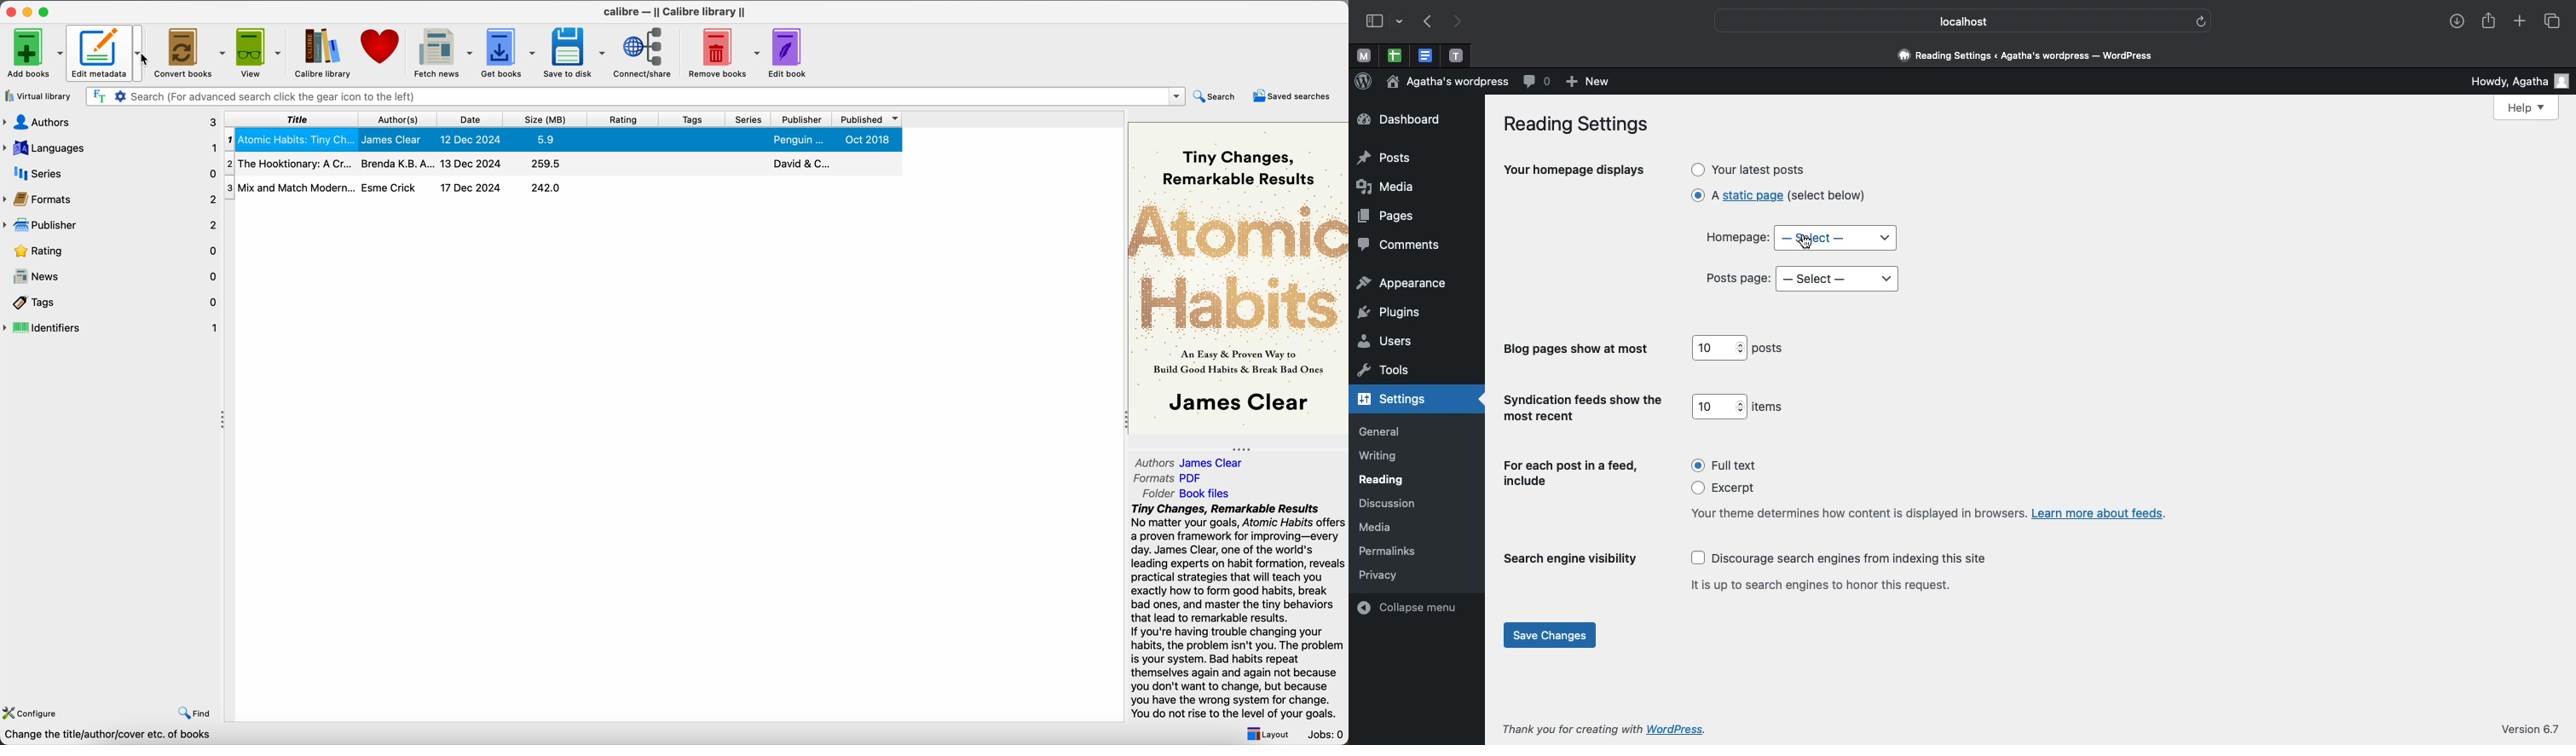  Describe the element at coordinates (1449, 81) in the screenshot. I see `Wordpress name` at that location.